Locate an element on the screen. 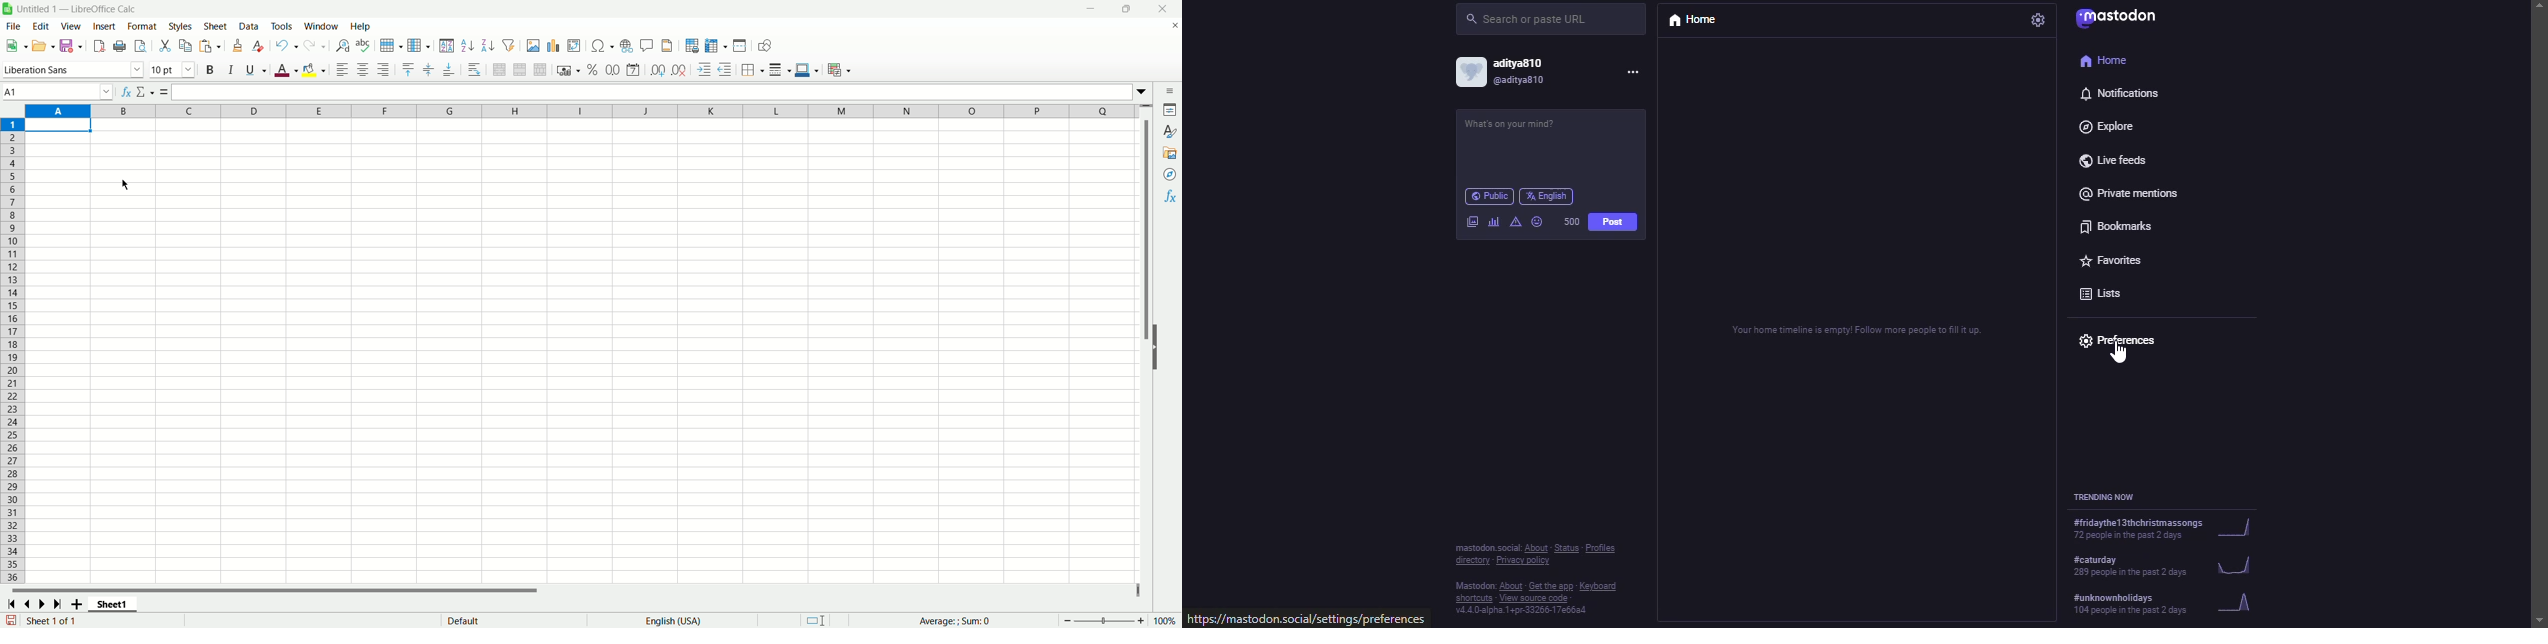  scroll to previous sheet is located at coordinates (30, 604).